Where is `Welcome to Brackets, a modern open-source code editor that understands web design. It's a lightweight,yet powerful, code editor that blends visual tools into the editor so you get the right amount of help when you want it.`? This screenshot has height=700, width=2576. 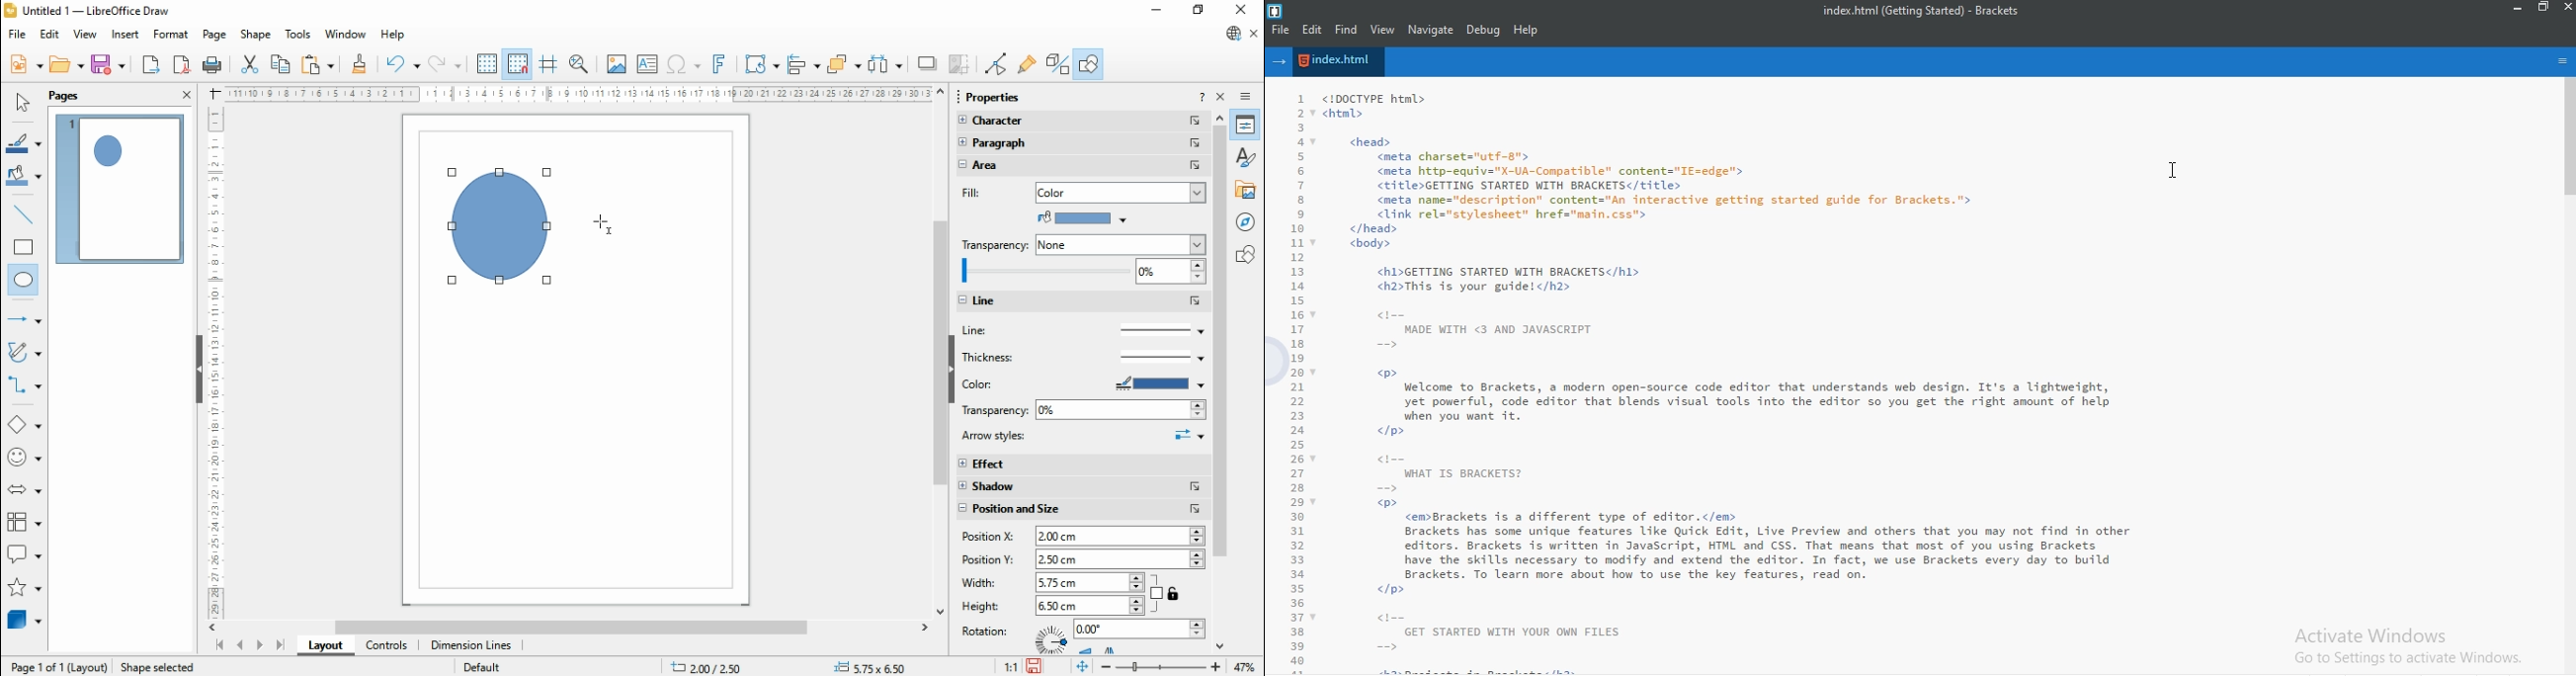
Welcome to Brackets, a modern open-source code editor that understands web design. It's a lightweight,yet powerful, code editor that blends visual tools into the editor so you get the right amount of help when you want it. is located at coordinates (1733, 382).